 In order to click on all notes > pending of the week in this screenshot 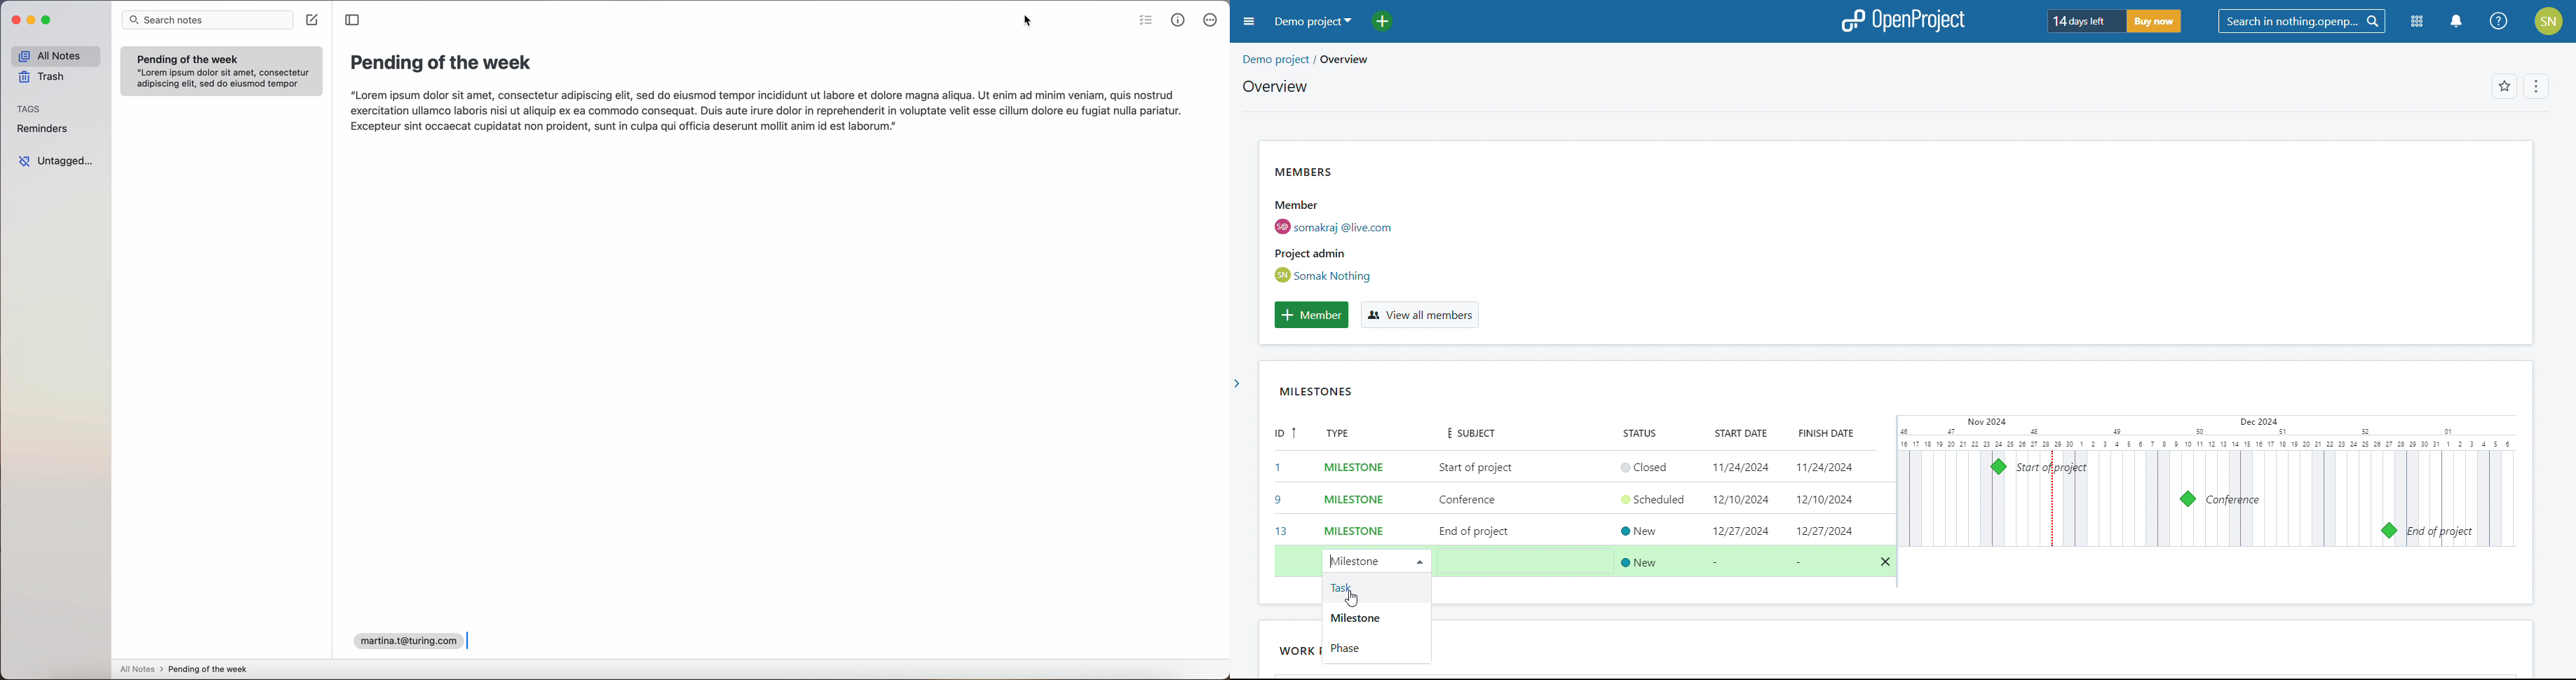, I will do `click(187, 670)`.